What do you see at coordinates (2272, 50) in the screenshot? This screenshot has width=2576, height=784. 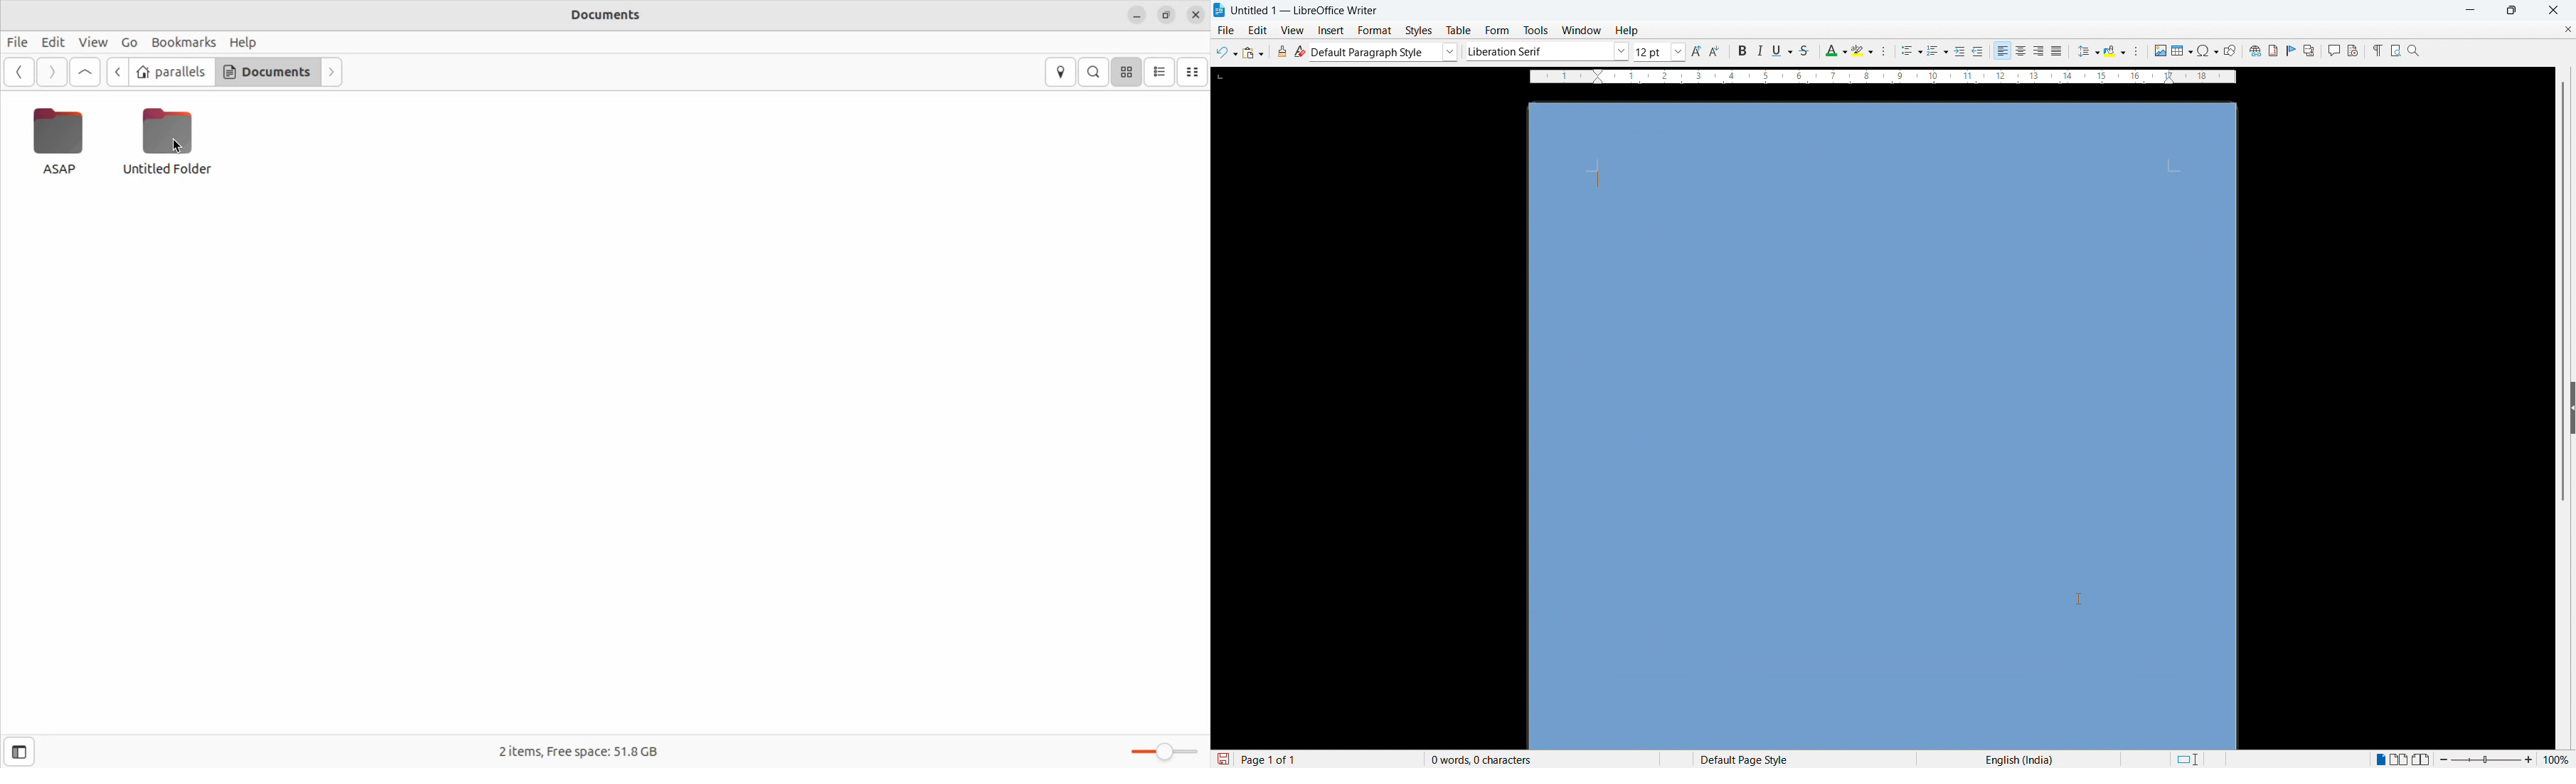 I see `Insert footnote ` at bounding box center [2272, 50].